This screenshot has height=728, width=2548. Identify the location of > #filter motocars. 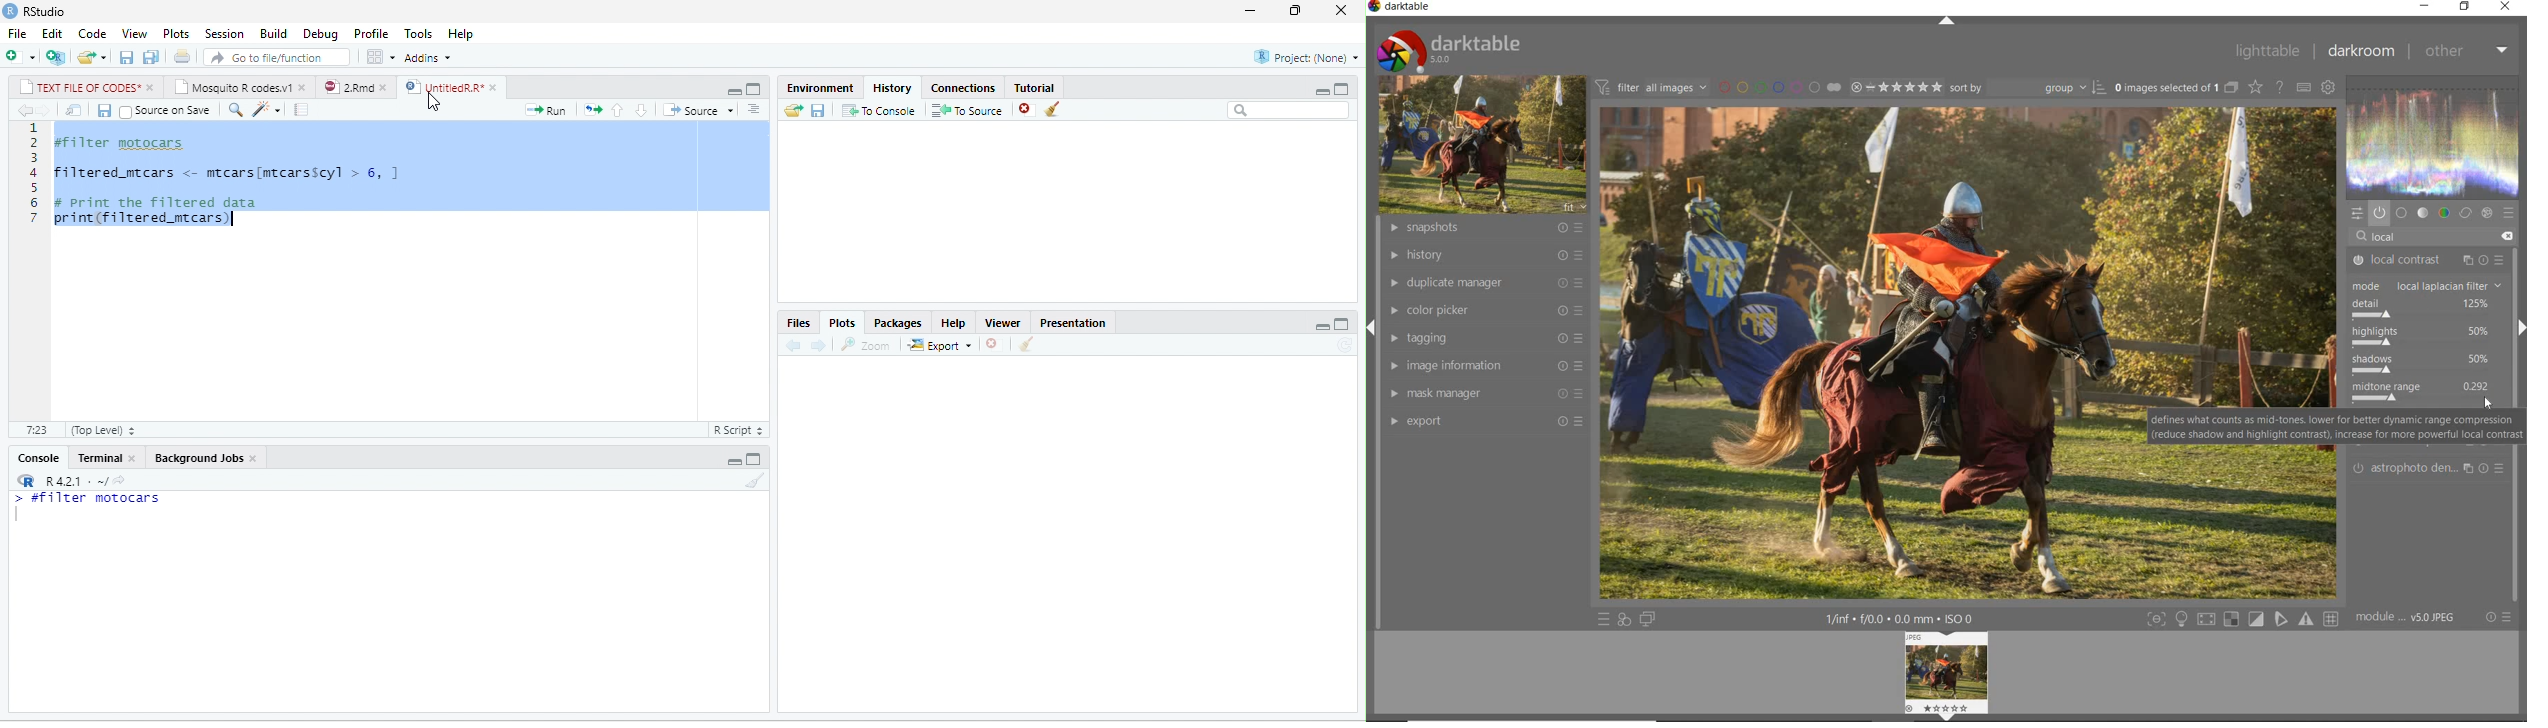
(99, 500).